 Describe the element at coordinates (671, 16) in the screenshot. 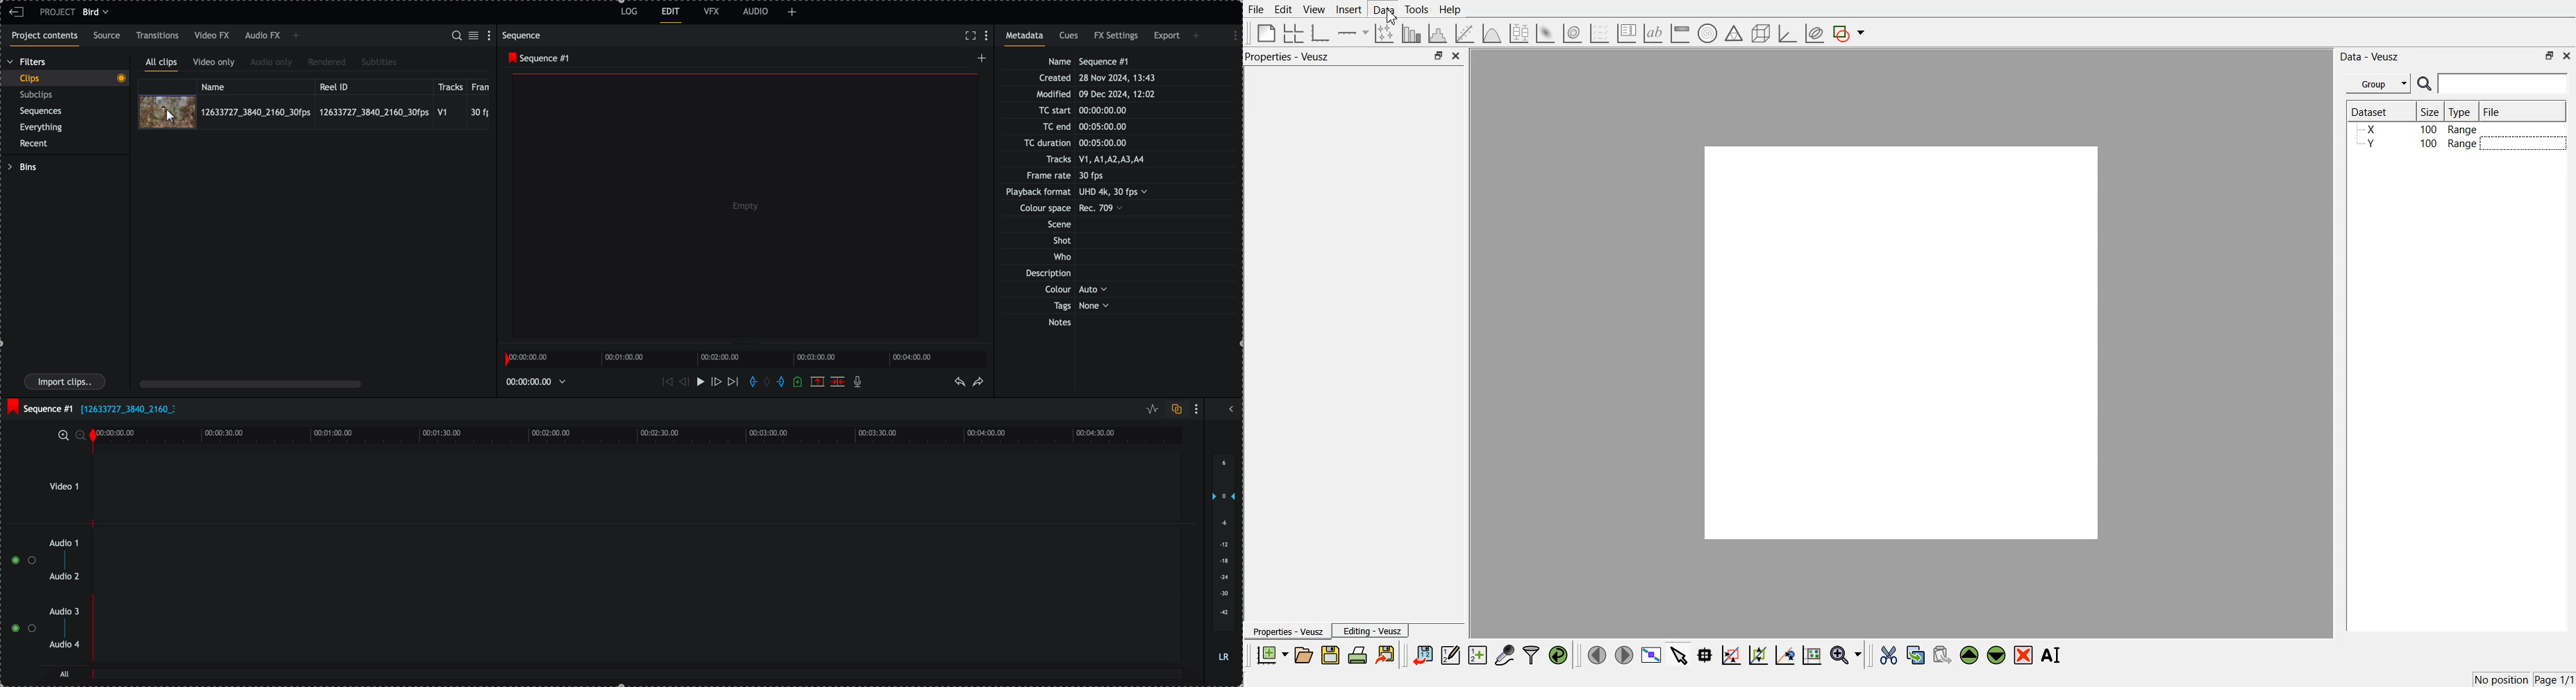

I see `edit` at that location.